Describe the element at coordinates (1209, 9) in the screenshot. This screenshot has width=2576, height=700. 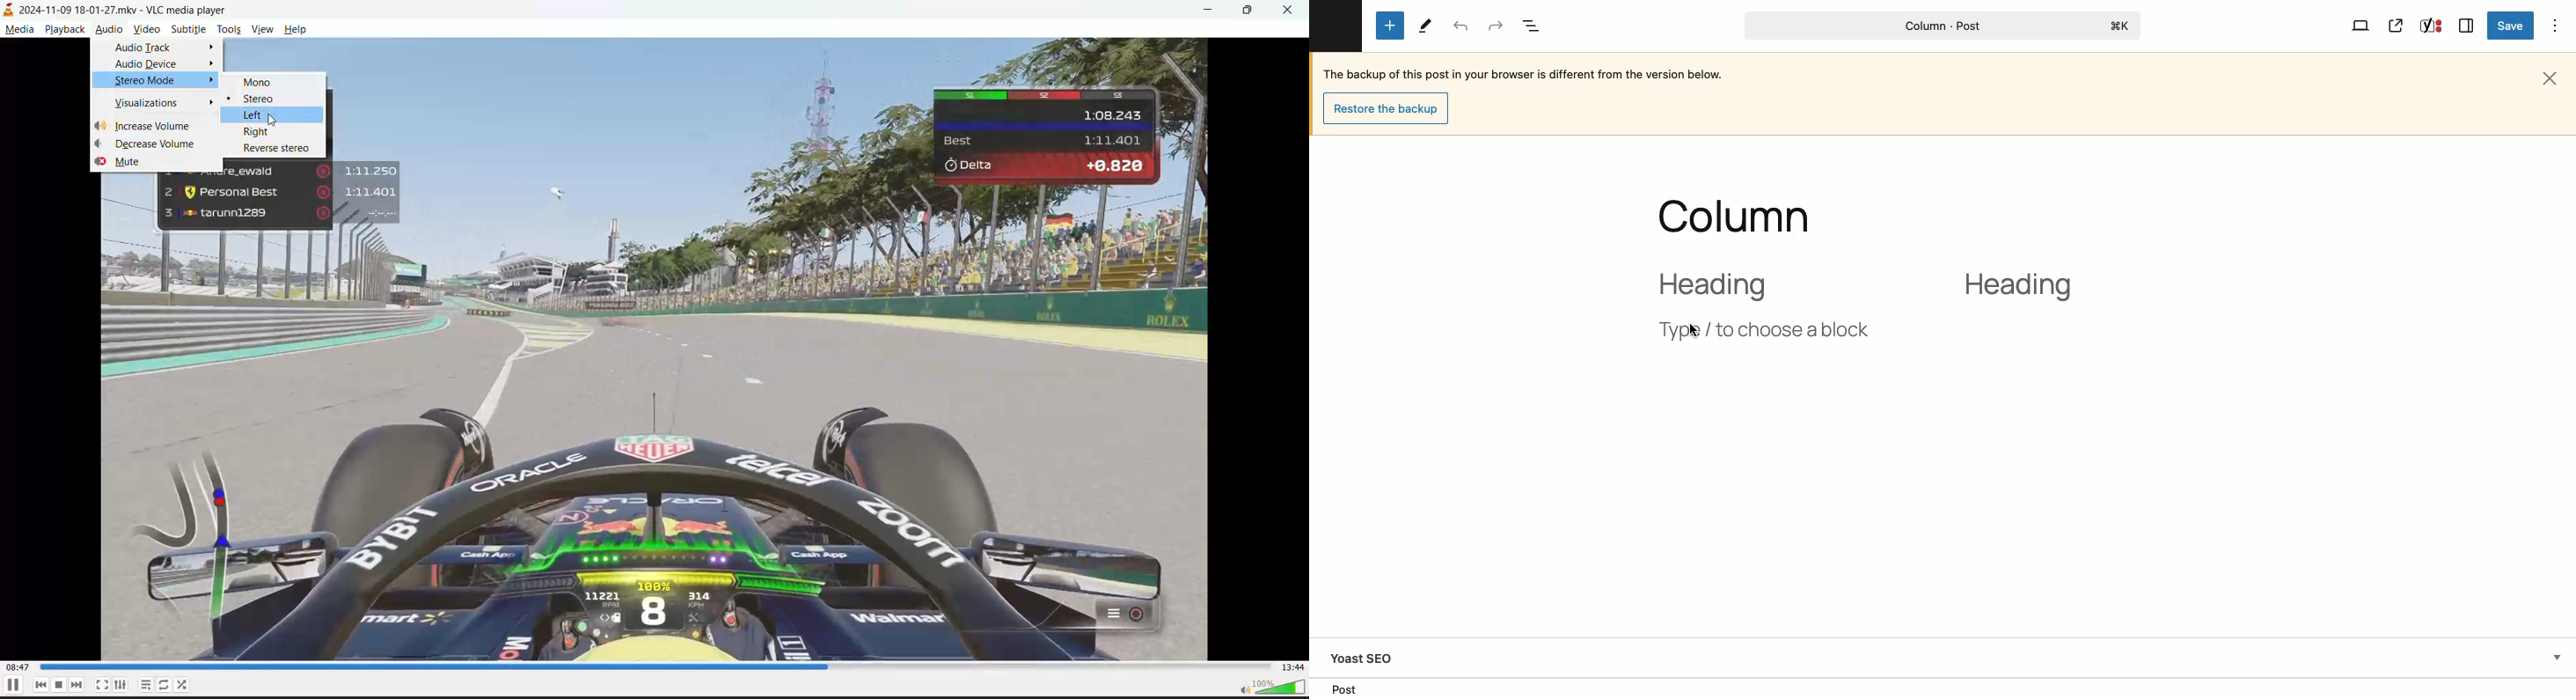
I see `minimize` at that location.